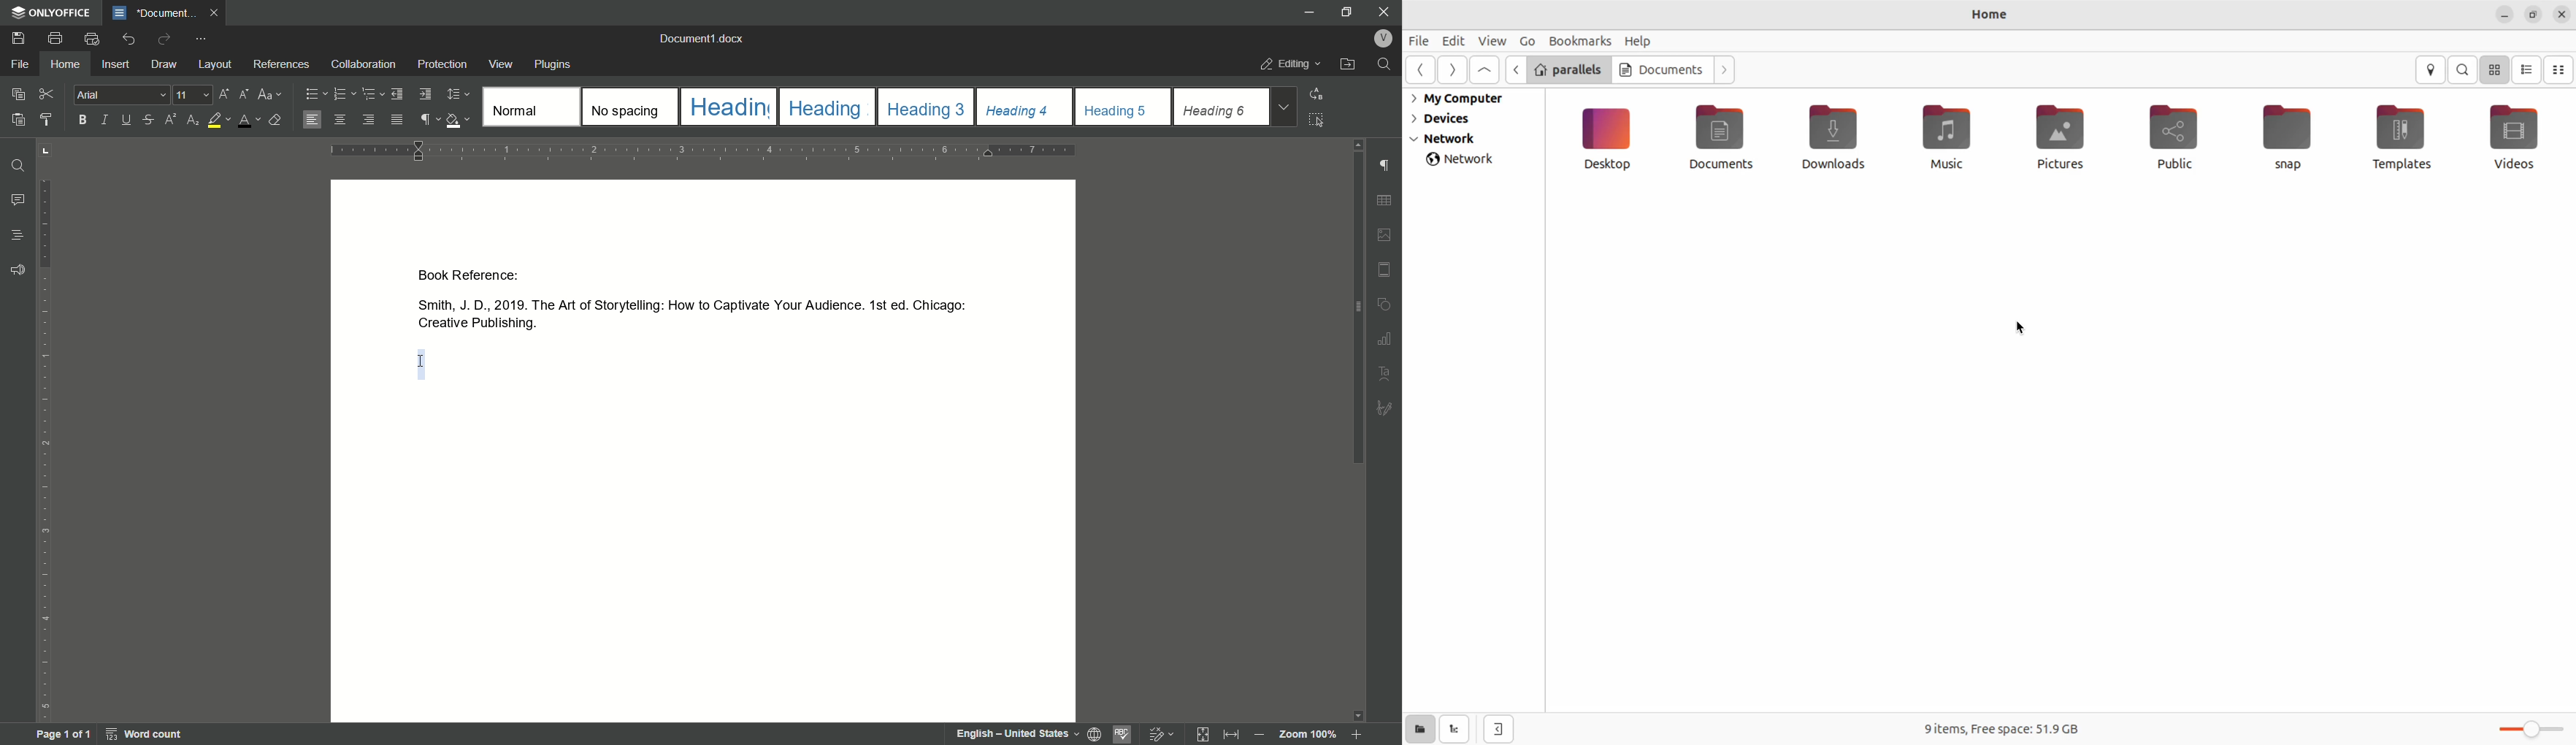 Image resolution: width=2576 pixels, height=756 pixels. Describe the element at coordinates (1019, 733) in the screenshot. I see `text language` at that location.